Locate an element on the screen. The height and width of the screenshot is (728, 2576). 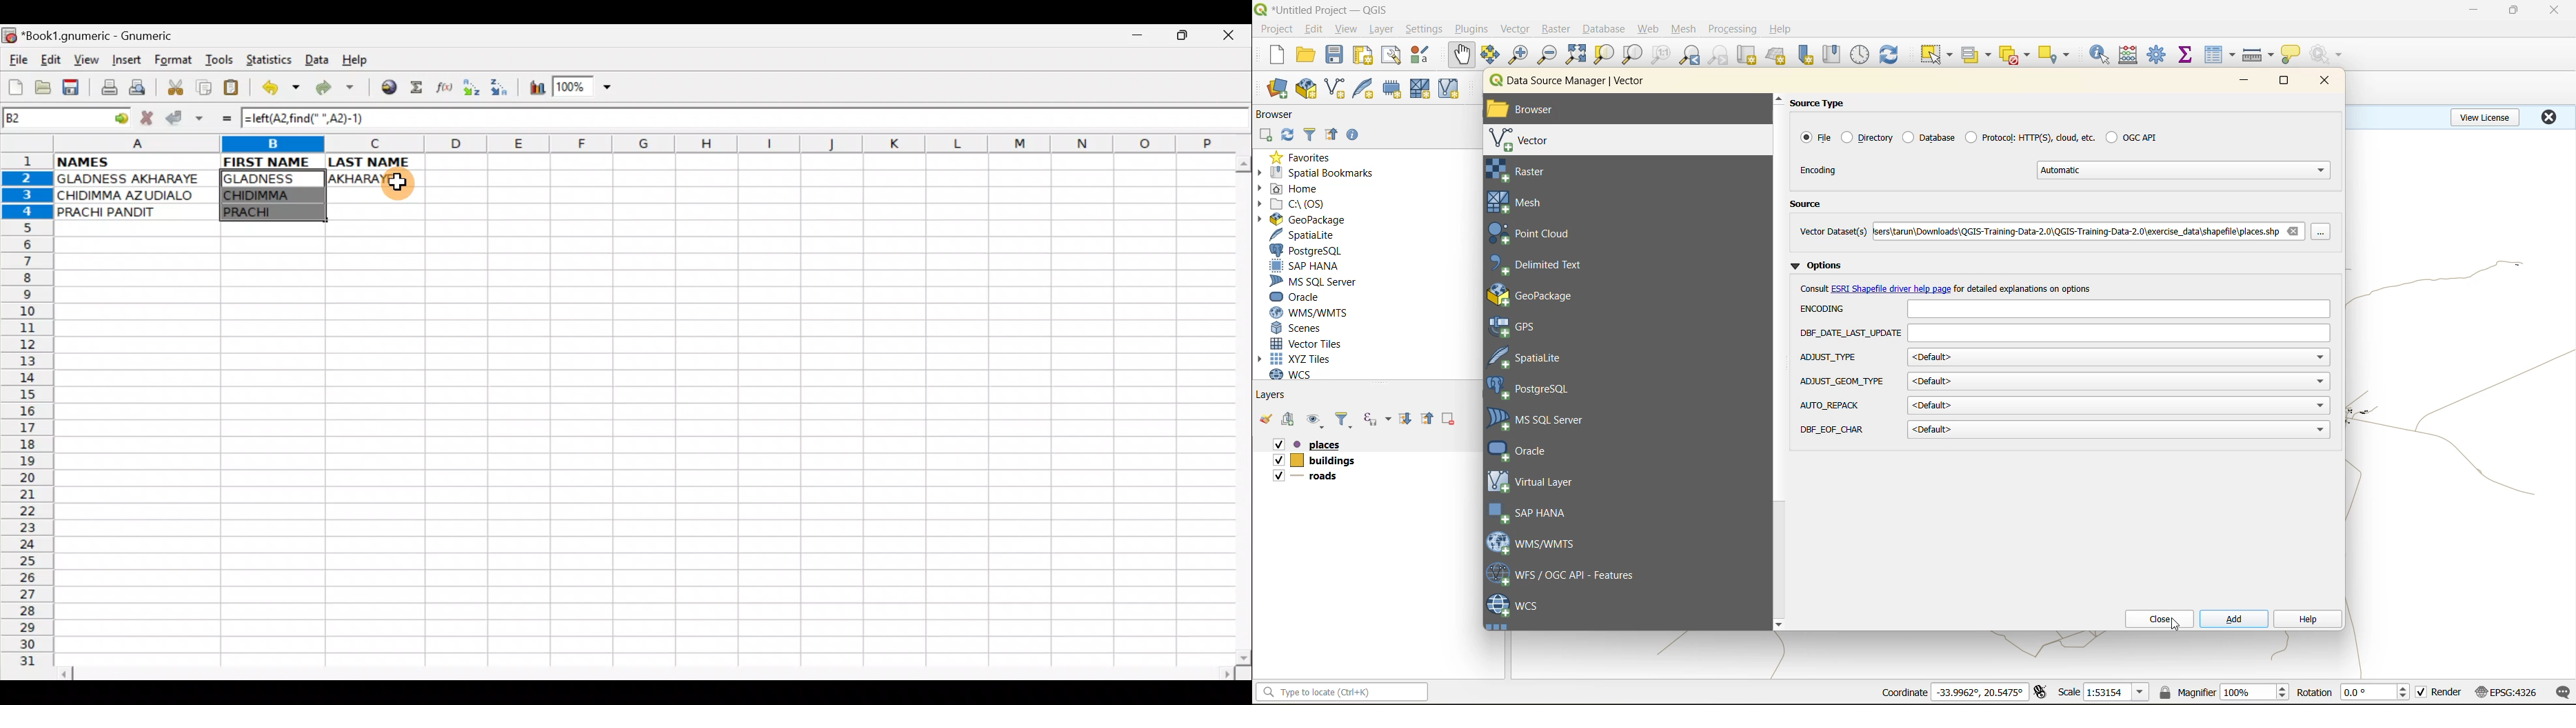
wcs is located at coordinates (1298, 375).